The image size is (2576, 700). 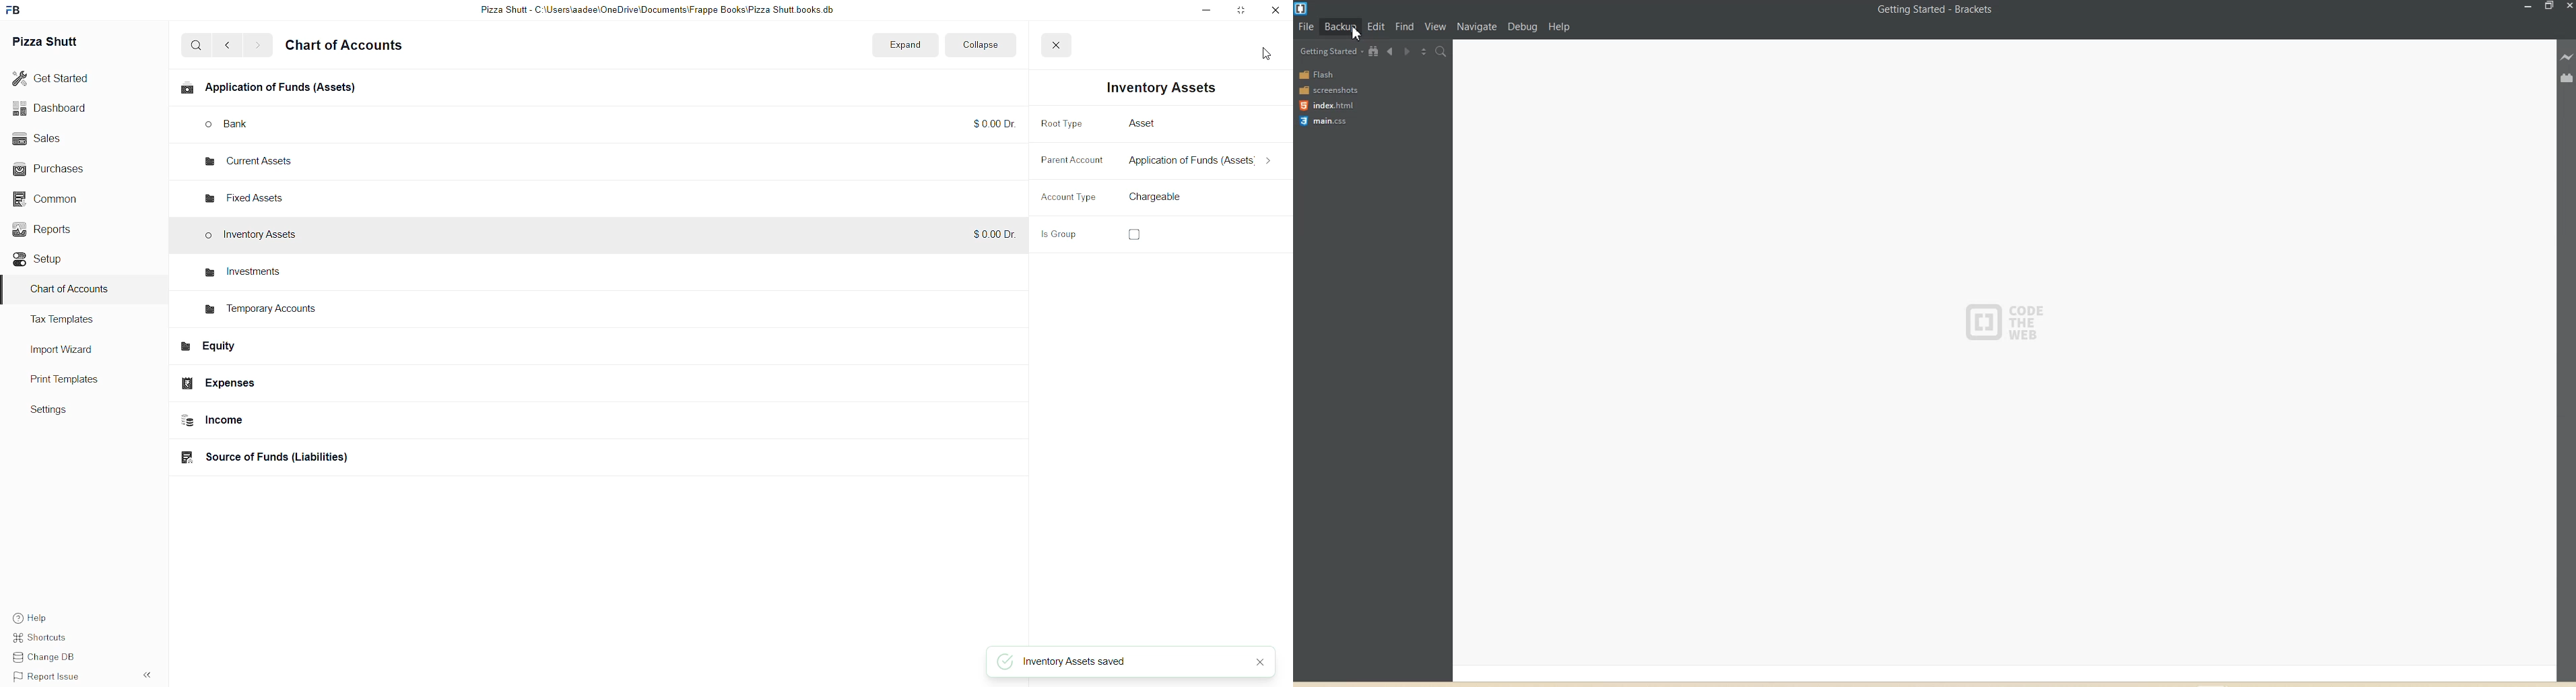 What do you see at coordinates (1060, 198) in the screenshot?
I see `Account Type` at bounding box center [1060, 198].